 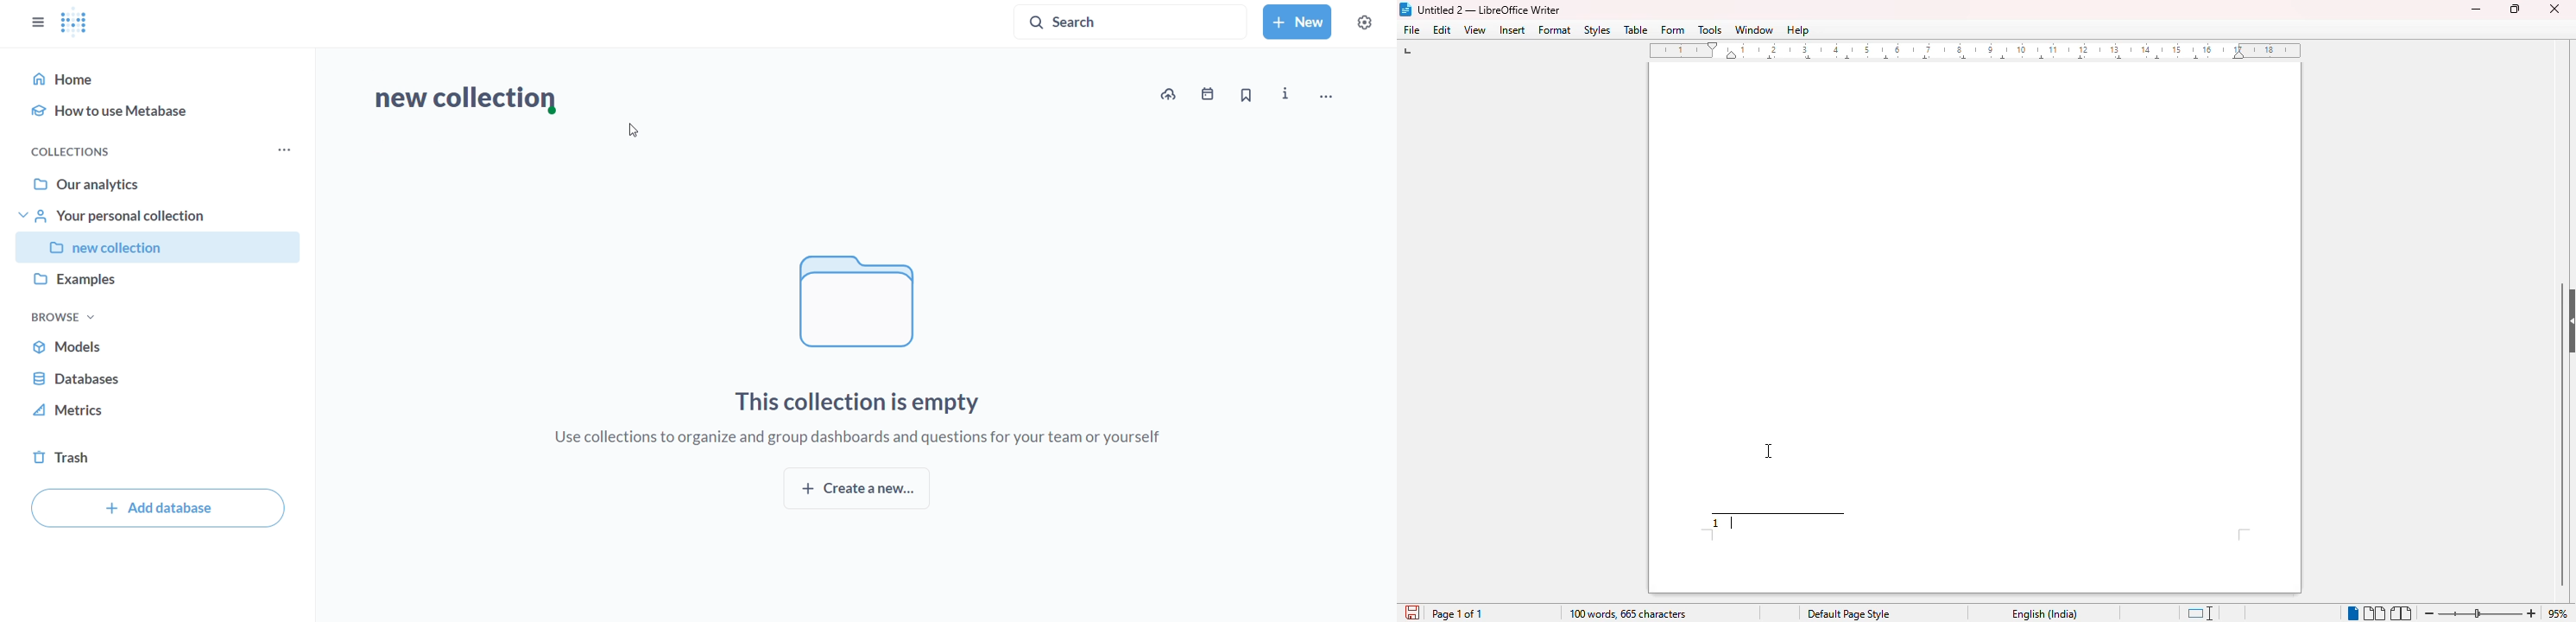 What do you see at coordinates (1491, 10) in the screenshot?
I see `Untitled 2 -- LibreOffice Writer` at bounding box center [1491, 10].